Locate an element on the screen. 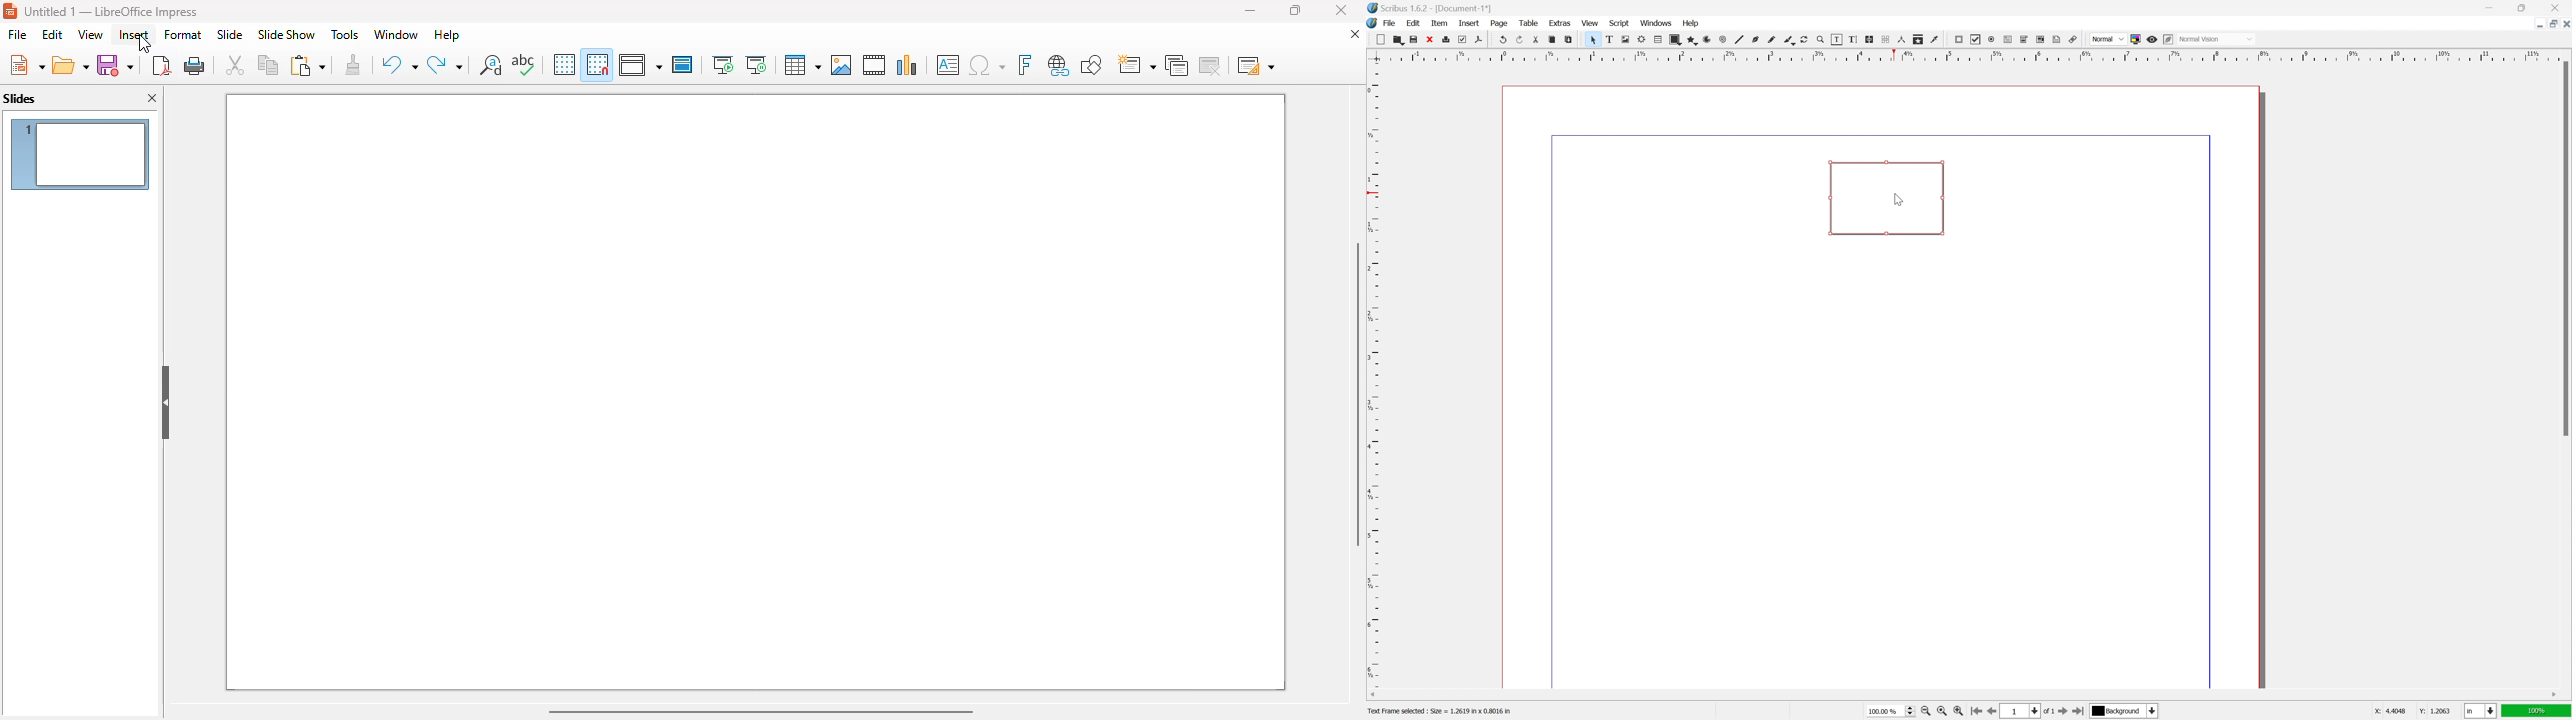 This screenshot has width=2576, height=728. scroll bar is located at coordinates (1964, 694).